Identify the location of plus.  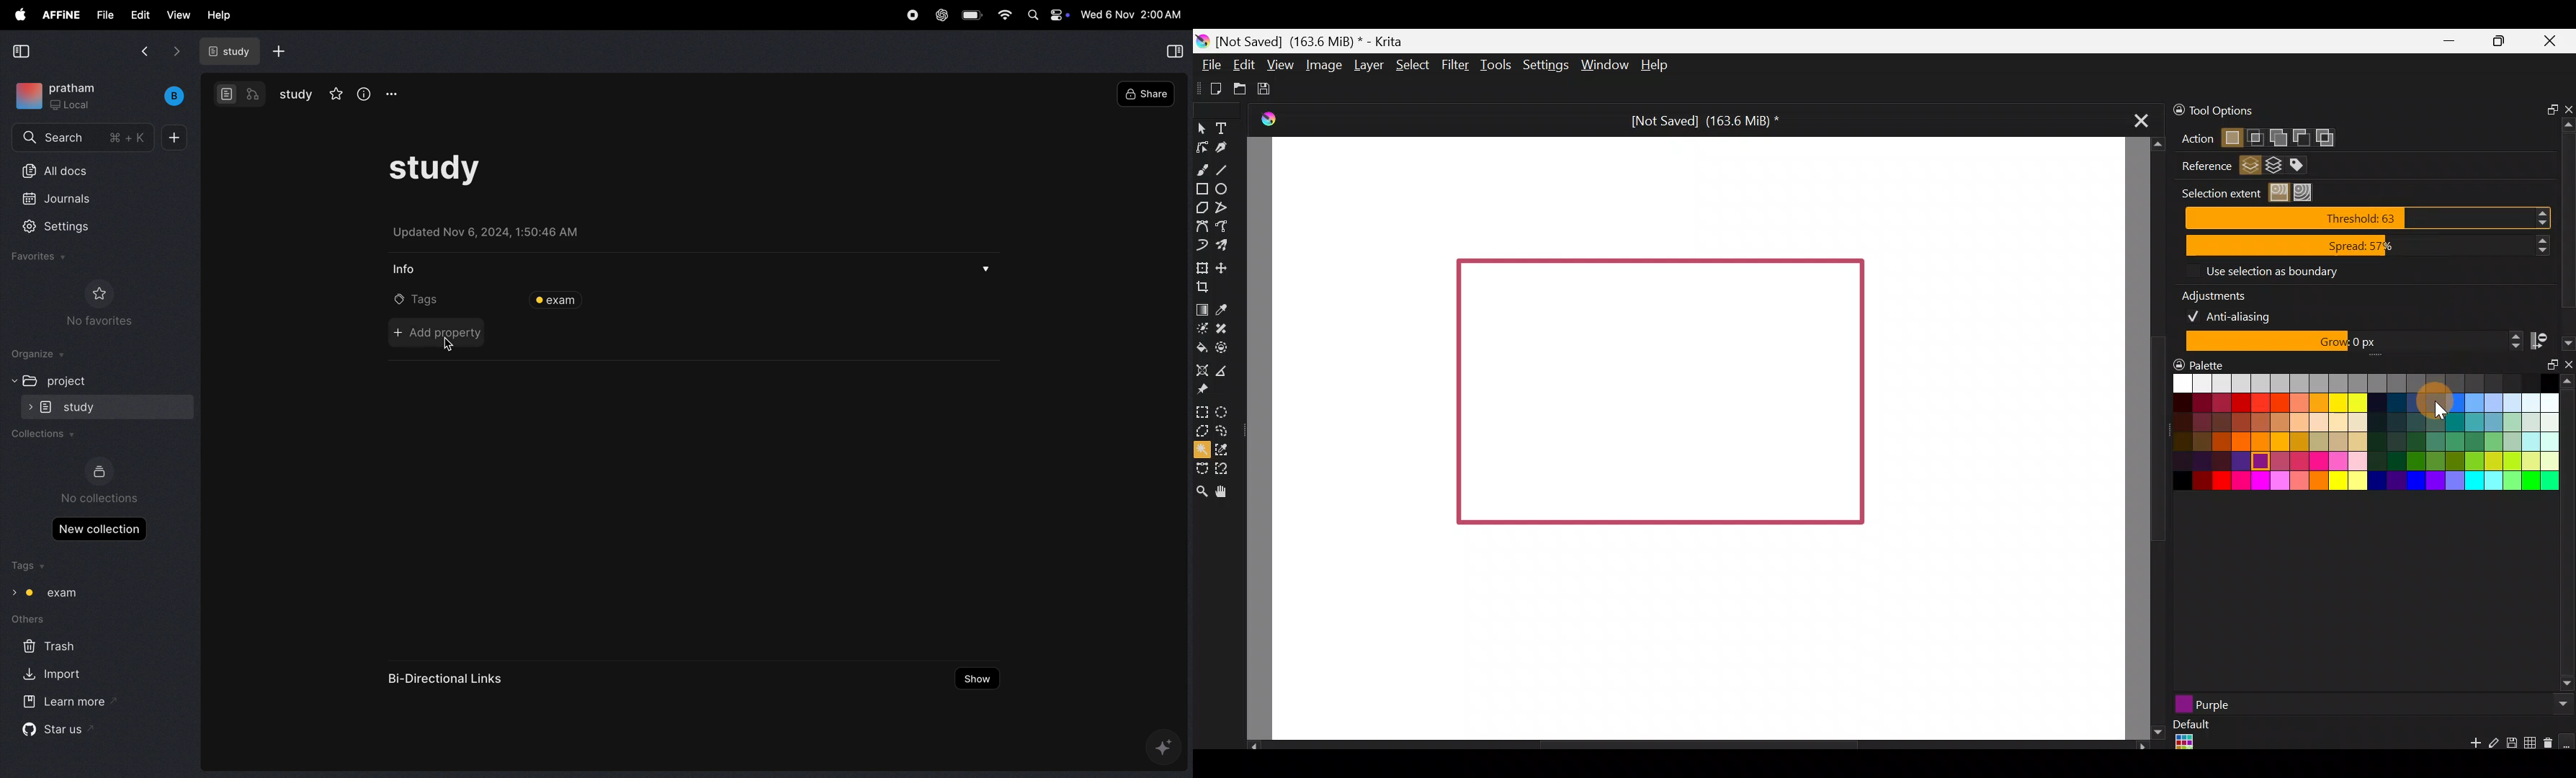
(175, 137).